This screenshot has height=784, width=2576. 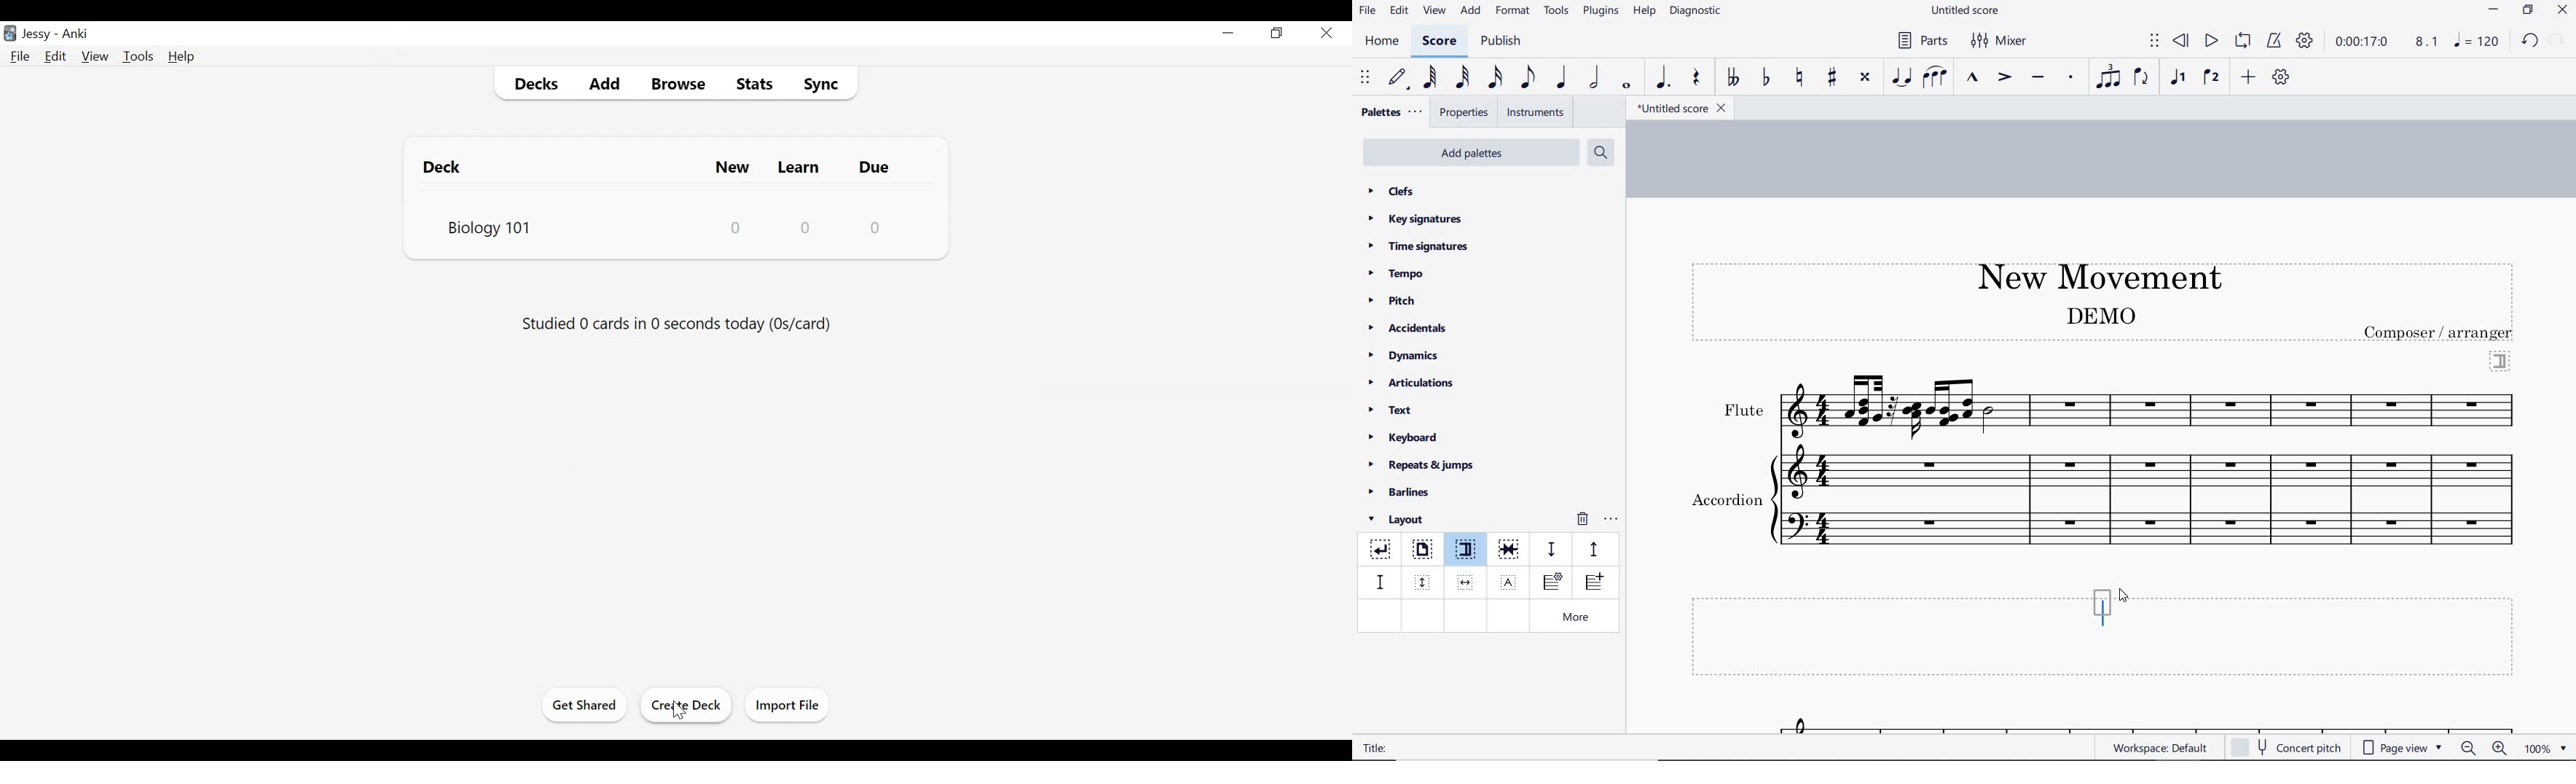 I want to click on Restore, so click(x=1277, y=32).